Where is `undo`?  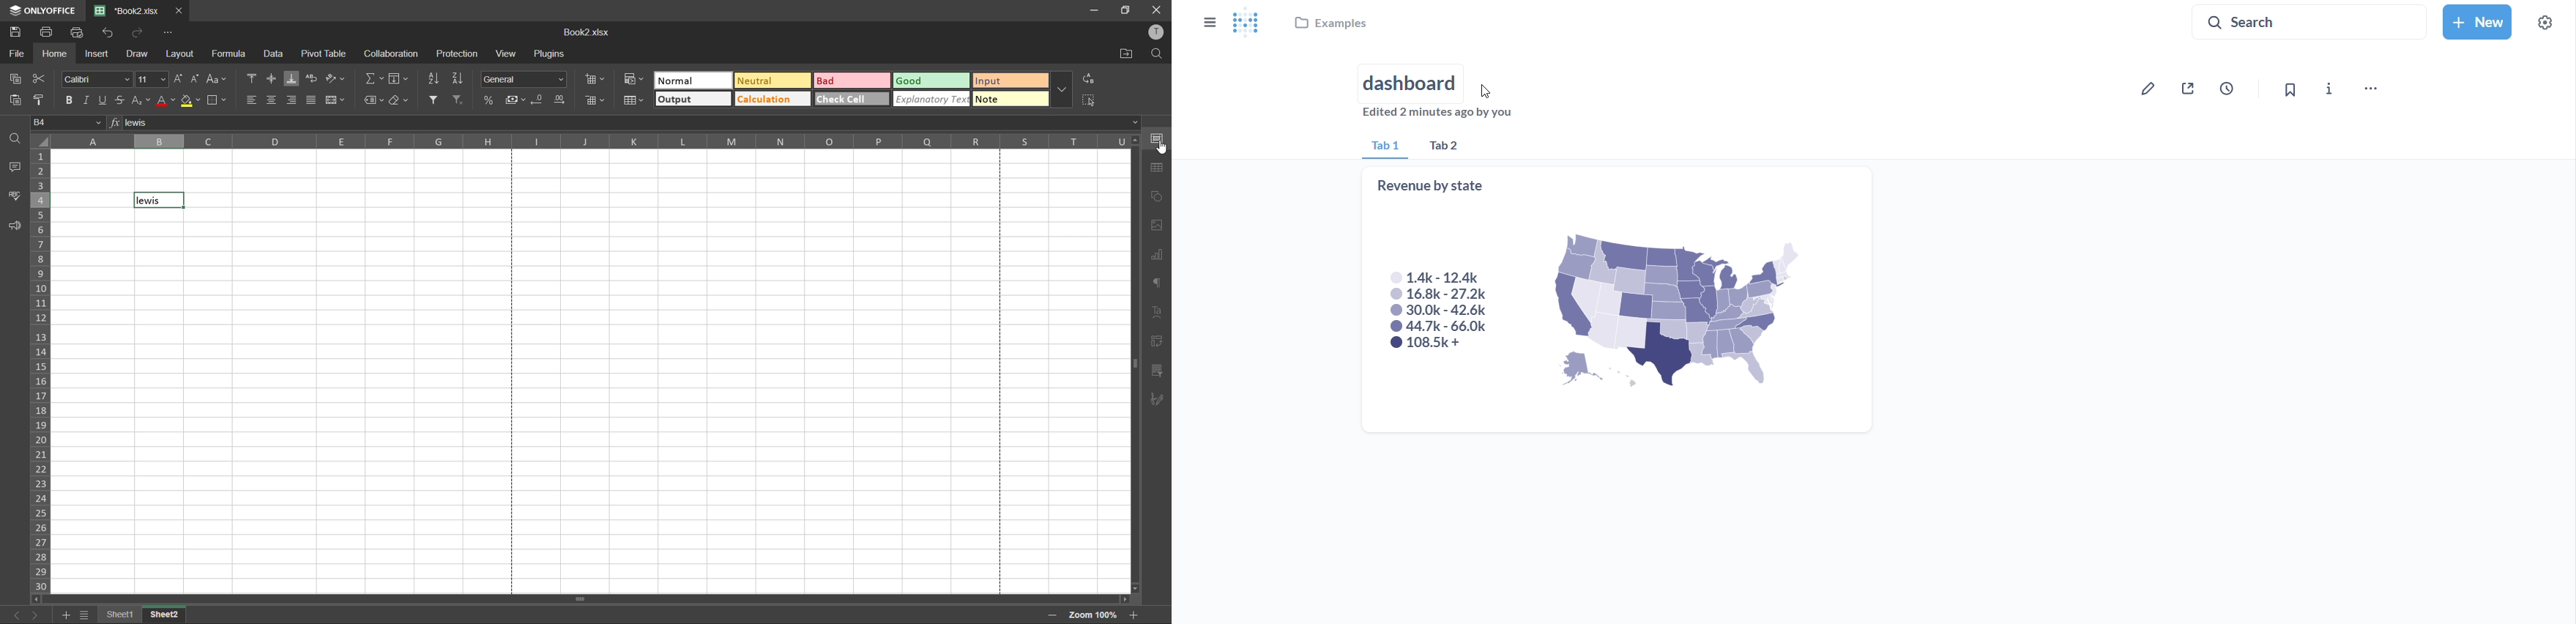
undo is located at coordinates (107, 32).